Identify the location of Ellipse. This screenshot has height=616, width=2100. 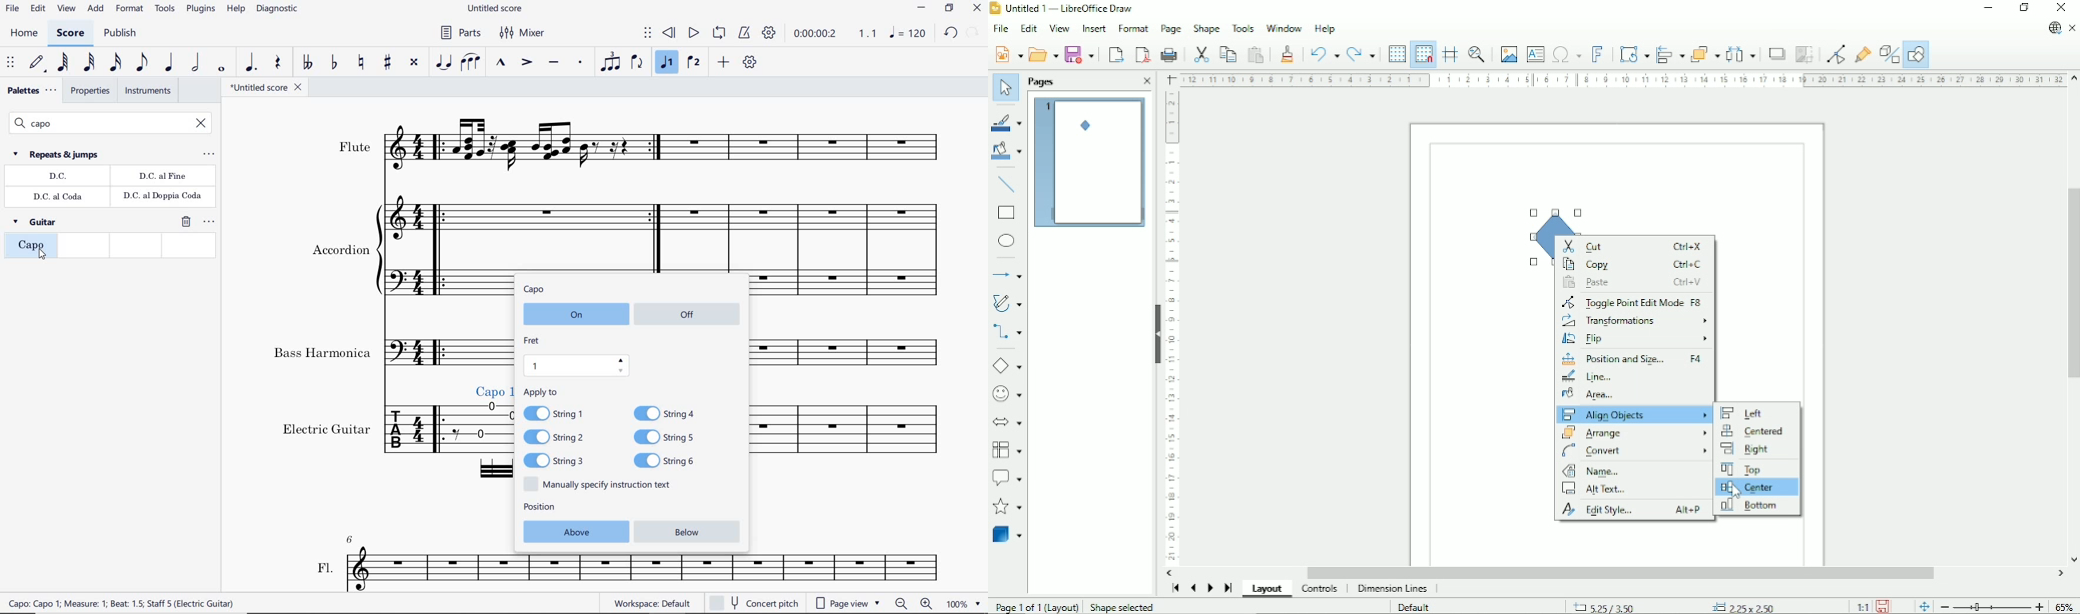
(1007, 241).